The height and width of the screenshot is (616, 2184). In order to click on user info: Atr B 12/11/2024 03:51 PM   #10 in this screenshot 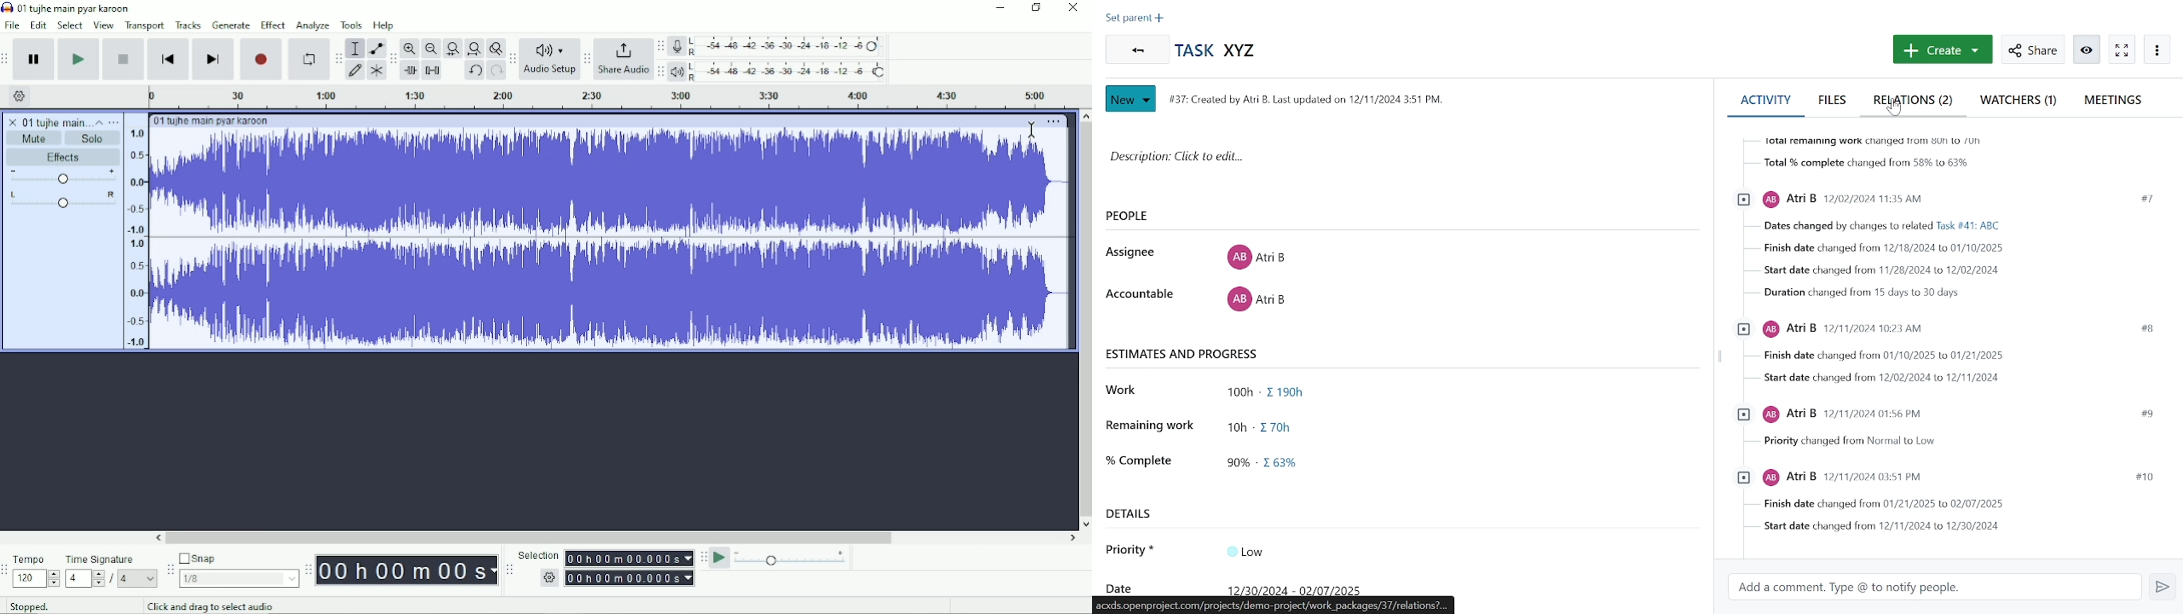, I will do `click(1942, 478)`.